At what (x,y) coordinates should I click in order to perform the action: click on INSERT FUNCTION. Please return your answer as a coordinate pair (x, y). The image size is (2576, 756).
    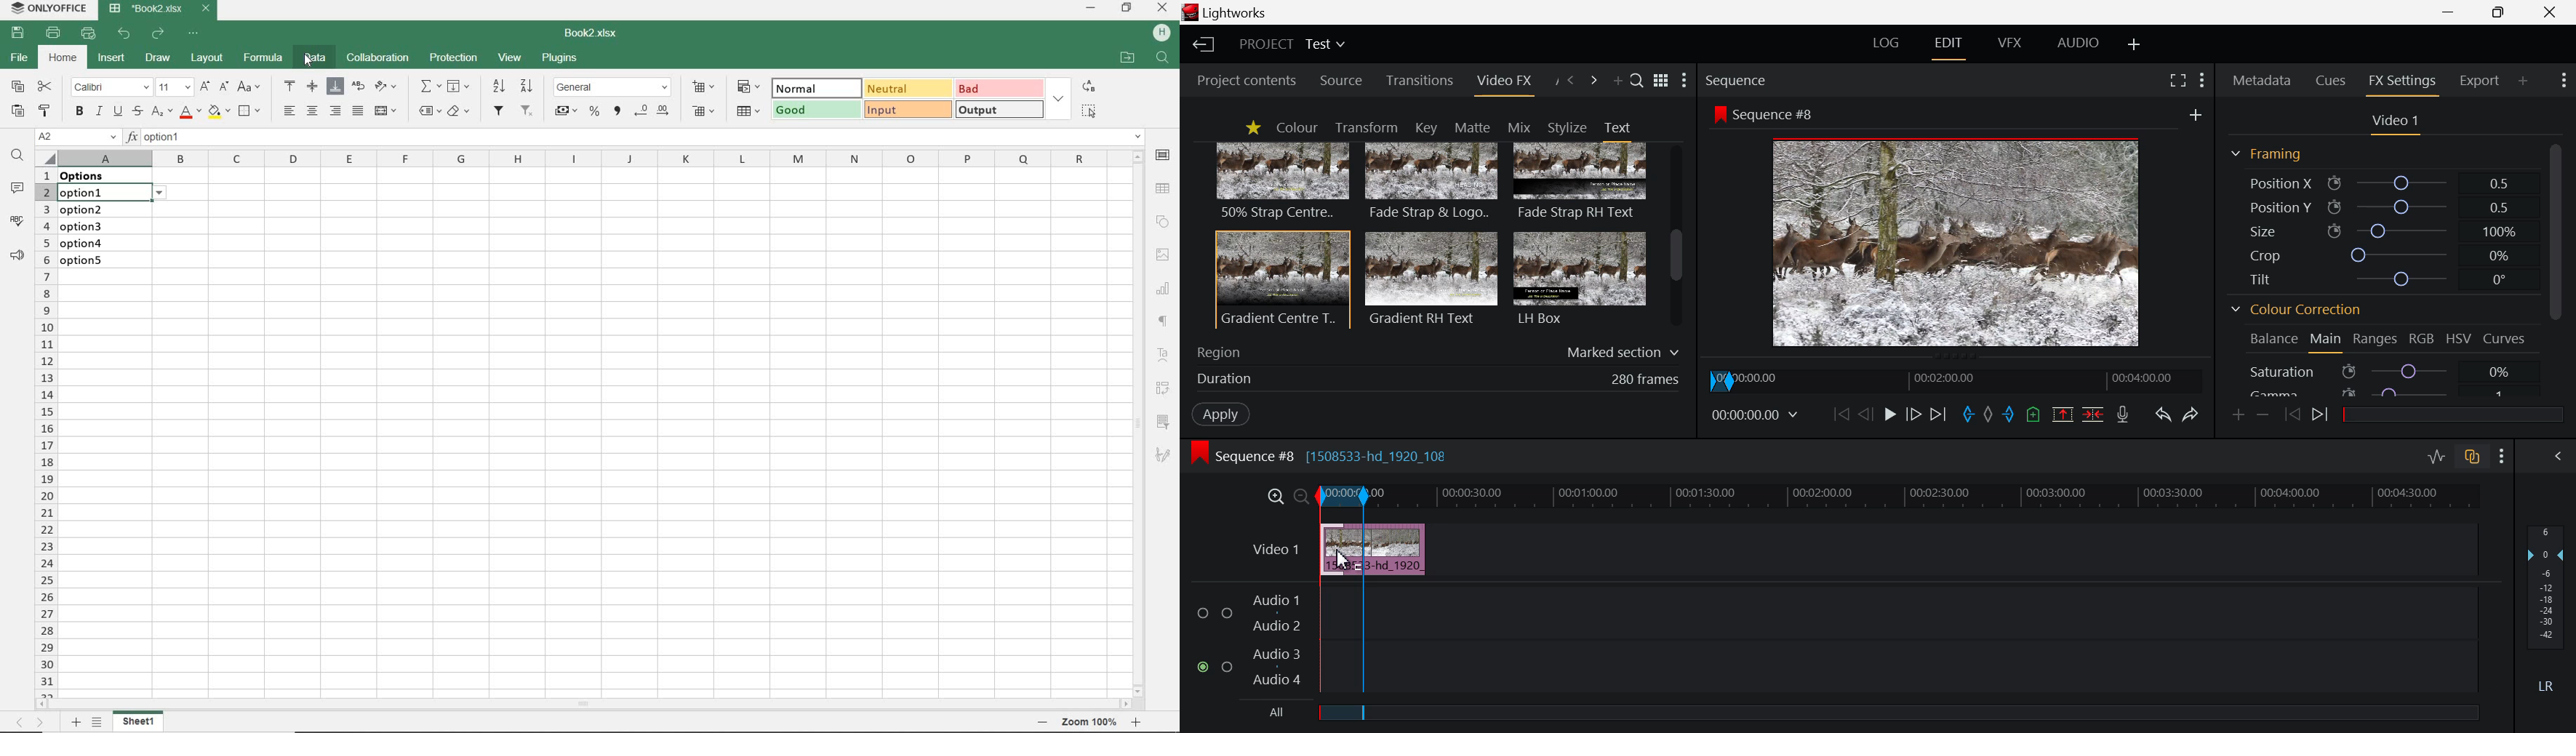
    Looking at the image, I should click on (635, 138).